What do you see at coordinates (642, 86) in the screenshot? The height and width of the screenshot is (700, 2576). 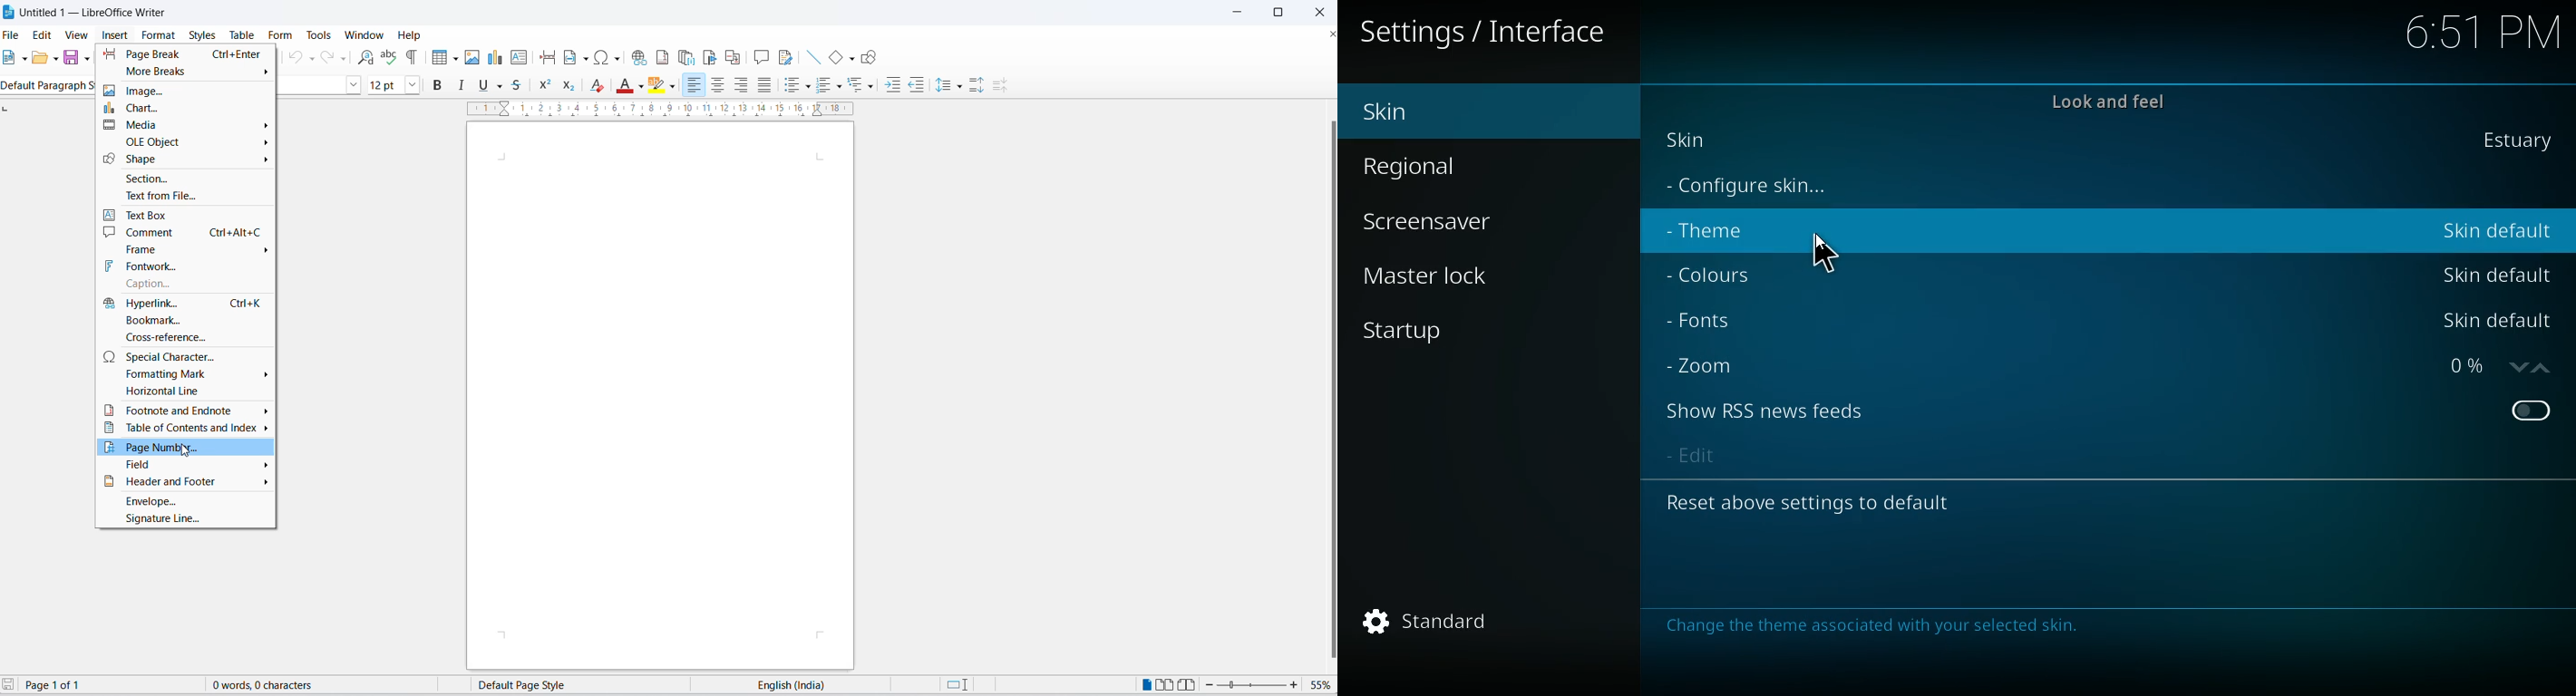 I see `fill color options` at bounding box center [642, 86].